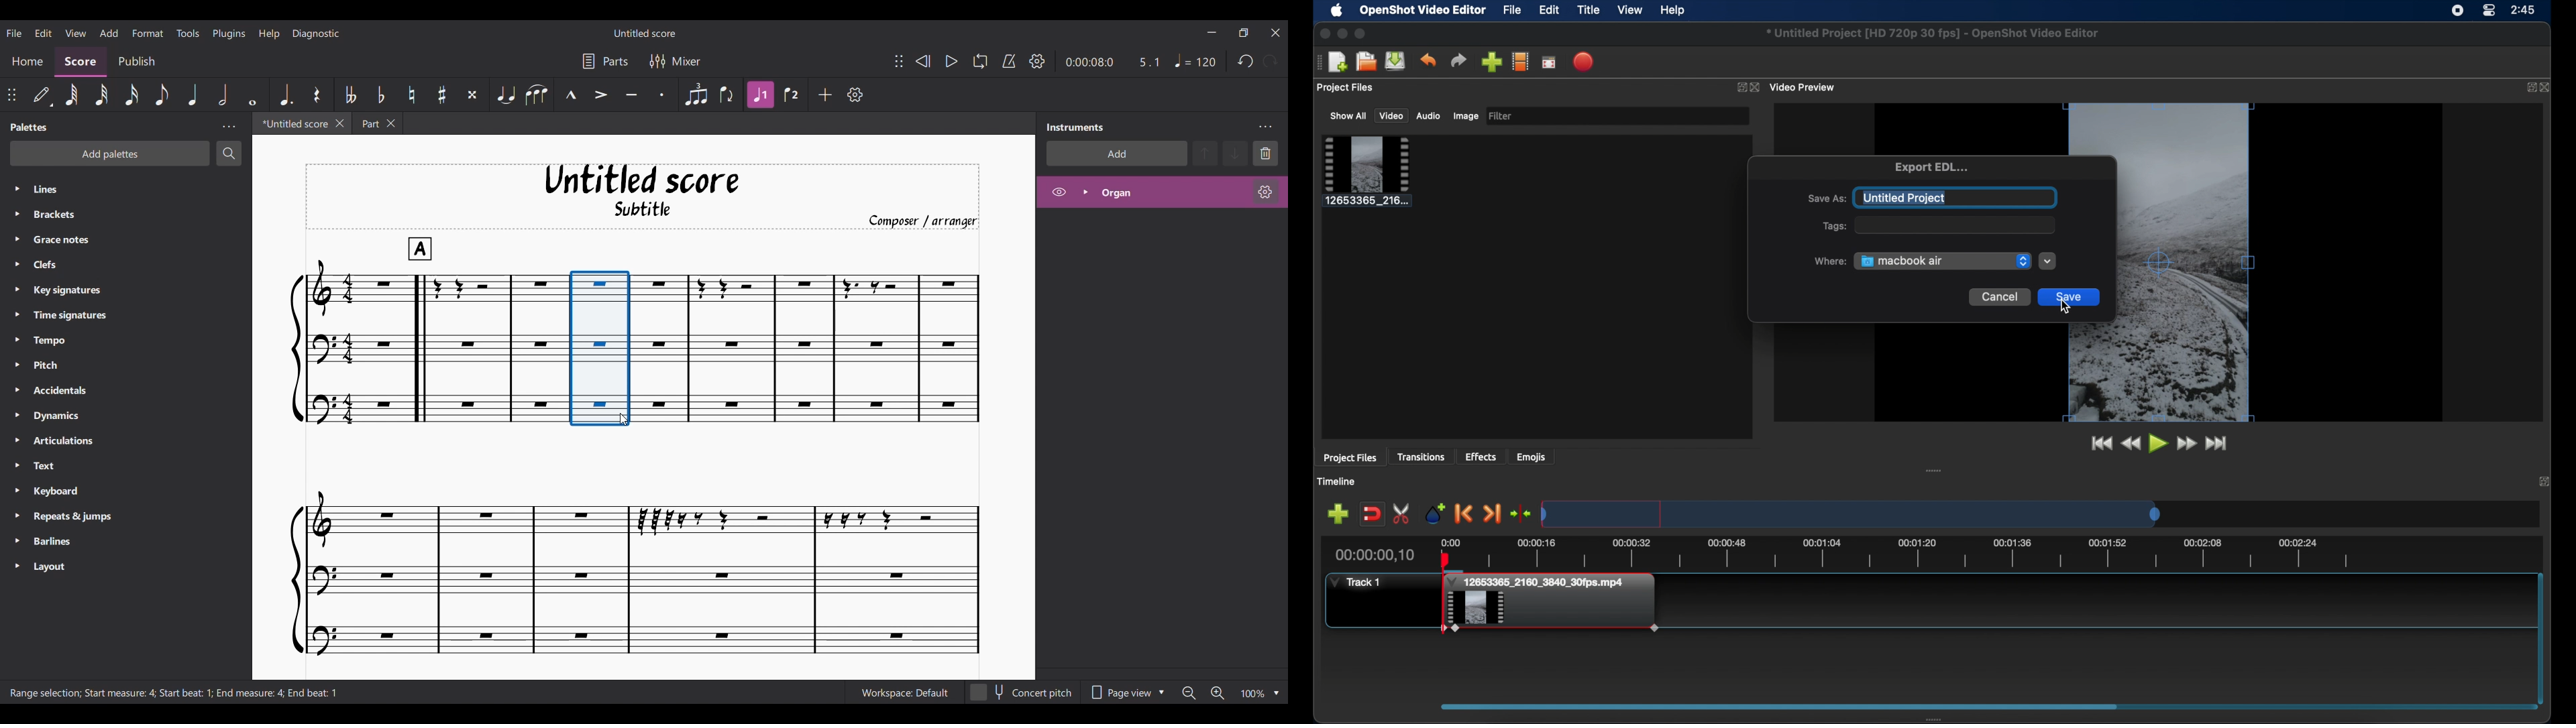 The image size is (2576, 728). Describe the element at coordinates (1116, 154) in the screenshot. I see `Add instrument` at that location.